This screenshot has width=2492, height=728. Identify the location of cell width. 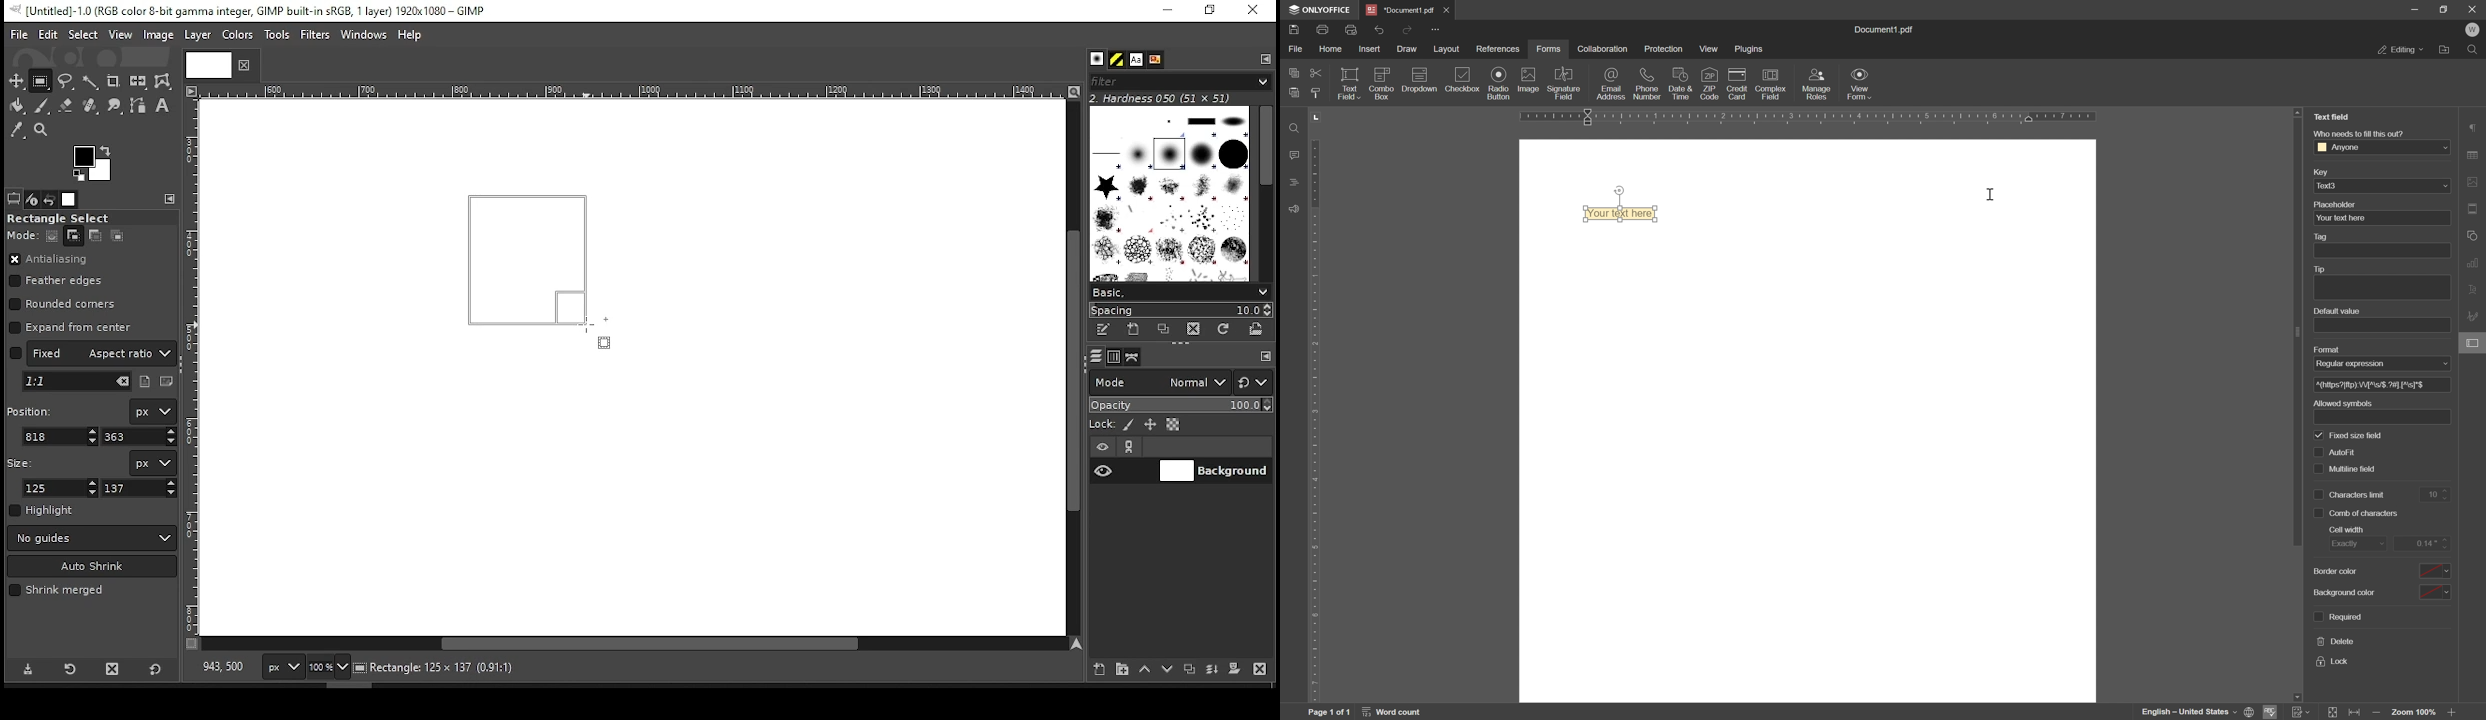
(2349, 530).